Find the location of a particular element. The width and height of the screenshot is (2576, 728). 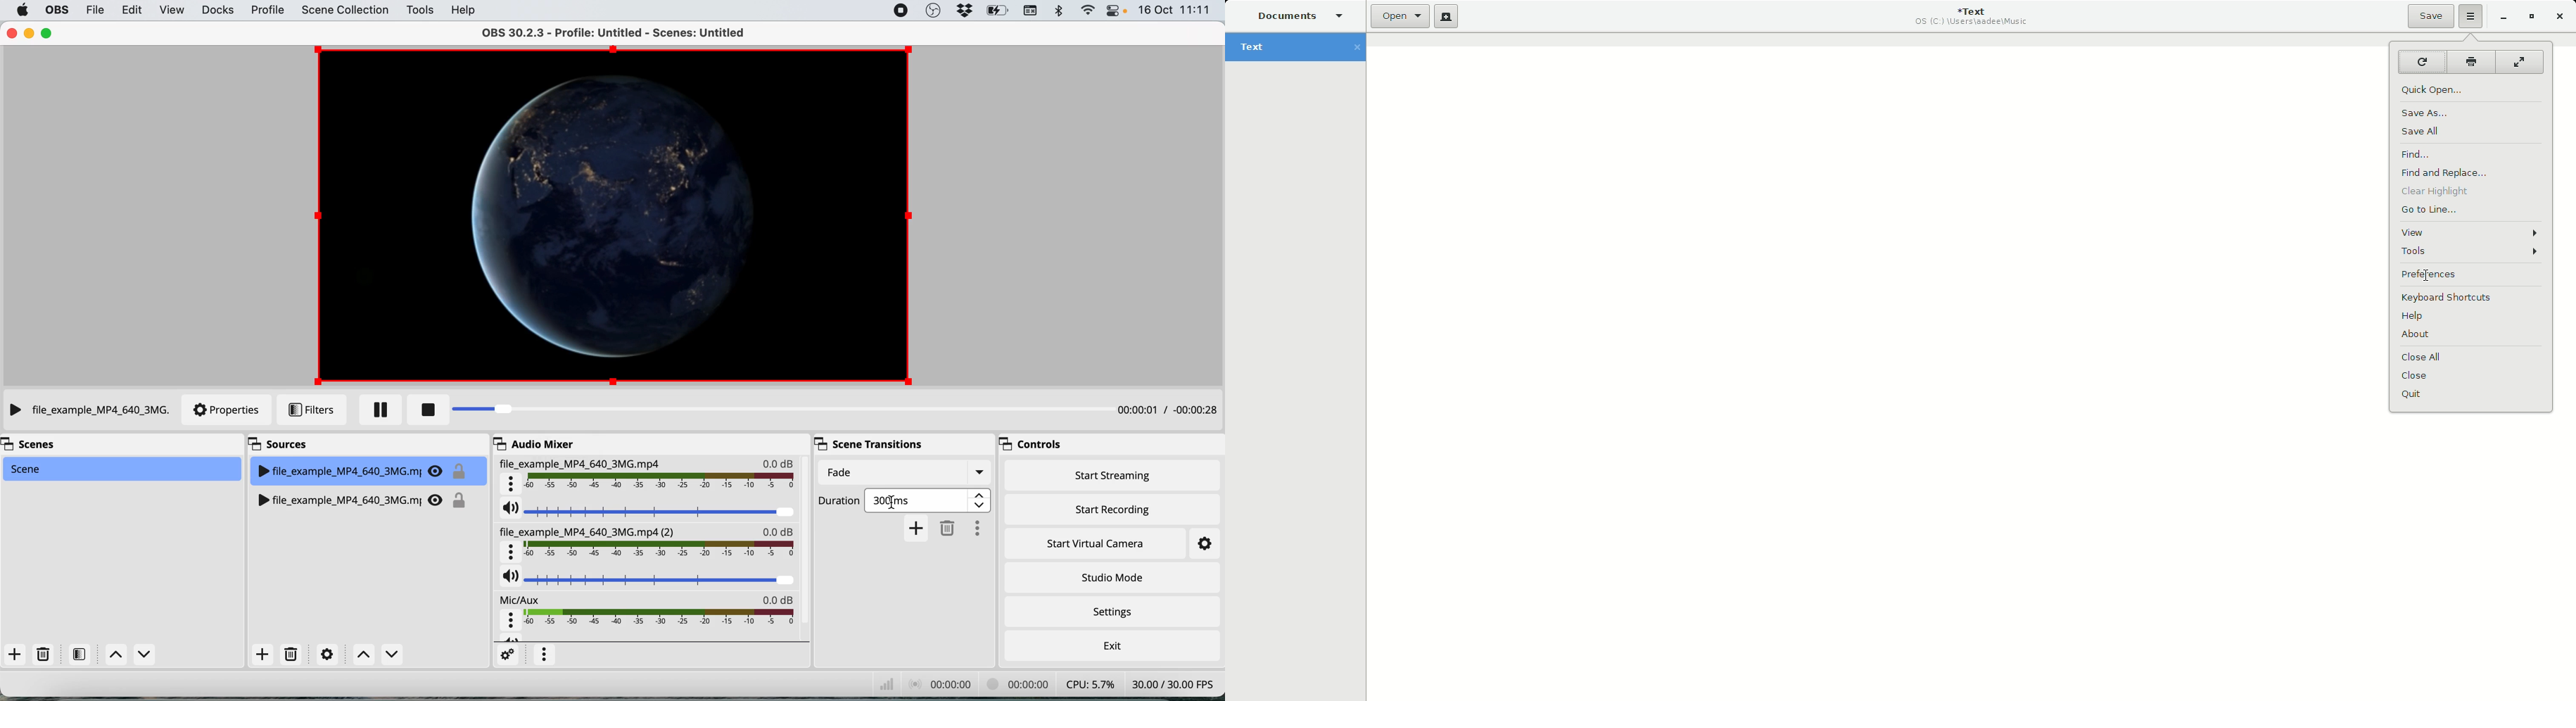

scene transitions is located at coordinates (864, 444).